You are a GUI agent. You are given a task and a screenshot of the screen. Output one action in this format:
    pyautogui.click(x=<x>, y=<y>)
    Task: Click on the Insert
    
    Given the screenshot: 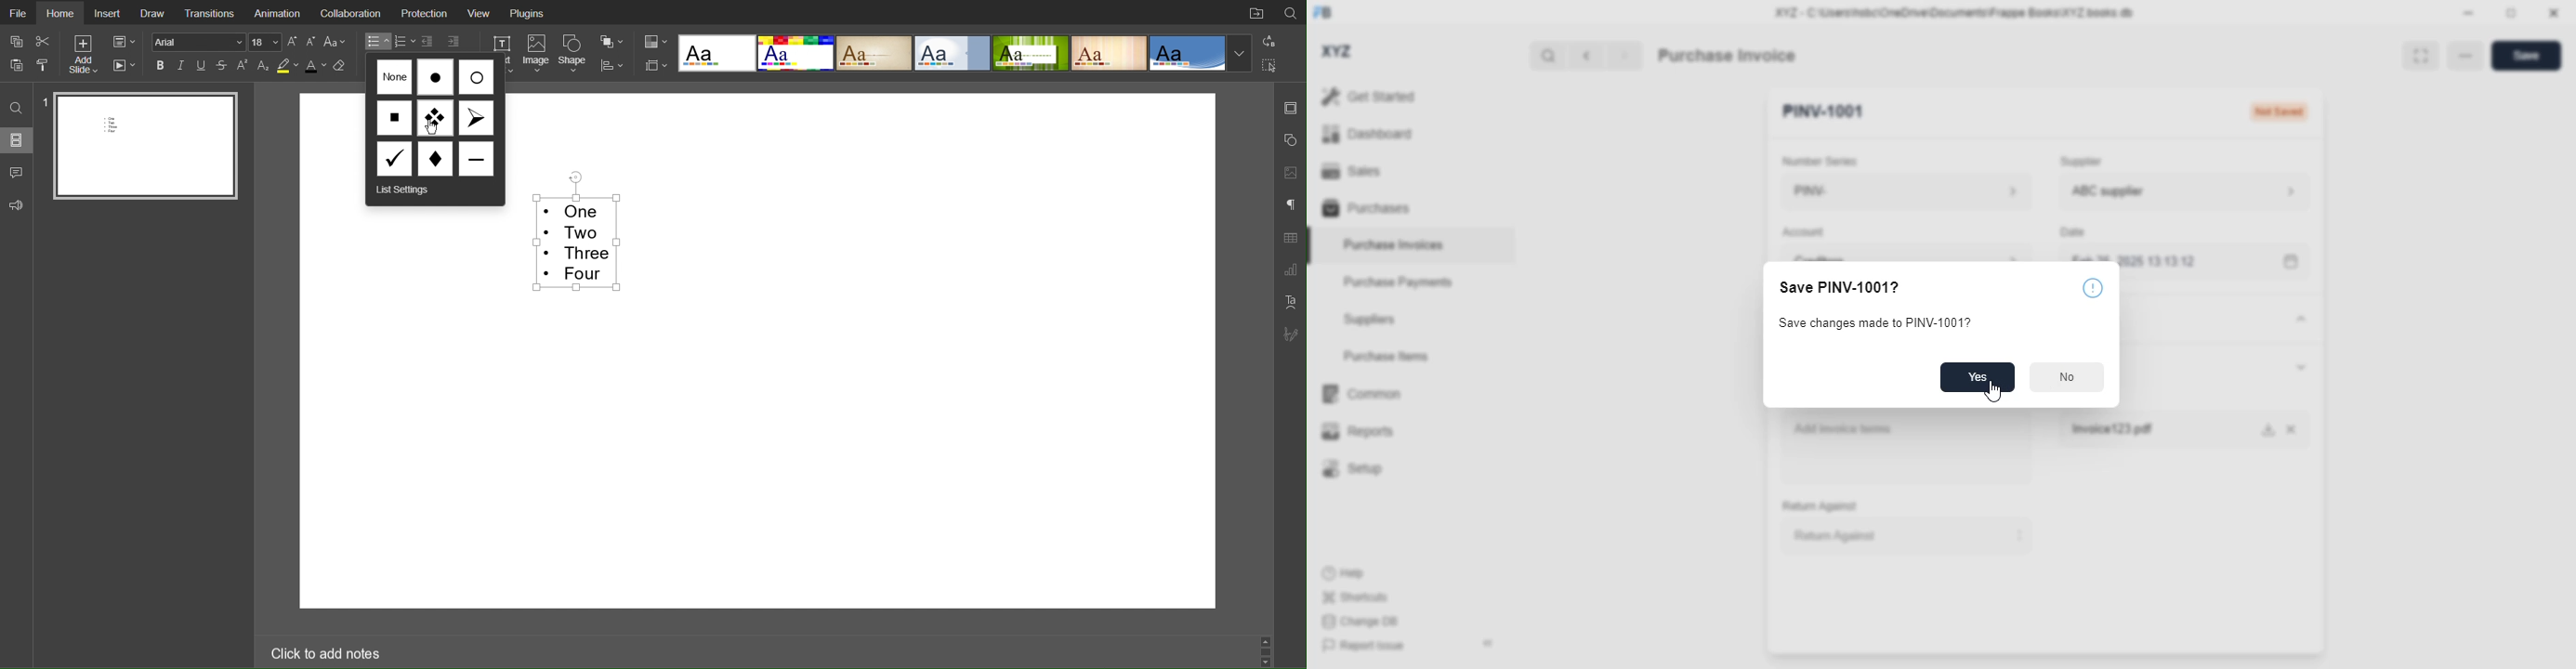 What is the action you would take?
    pyautogui.click(x=108, y=13)
    